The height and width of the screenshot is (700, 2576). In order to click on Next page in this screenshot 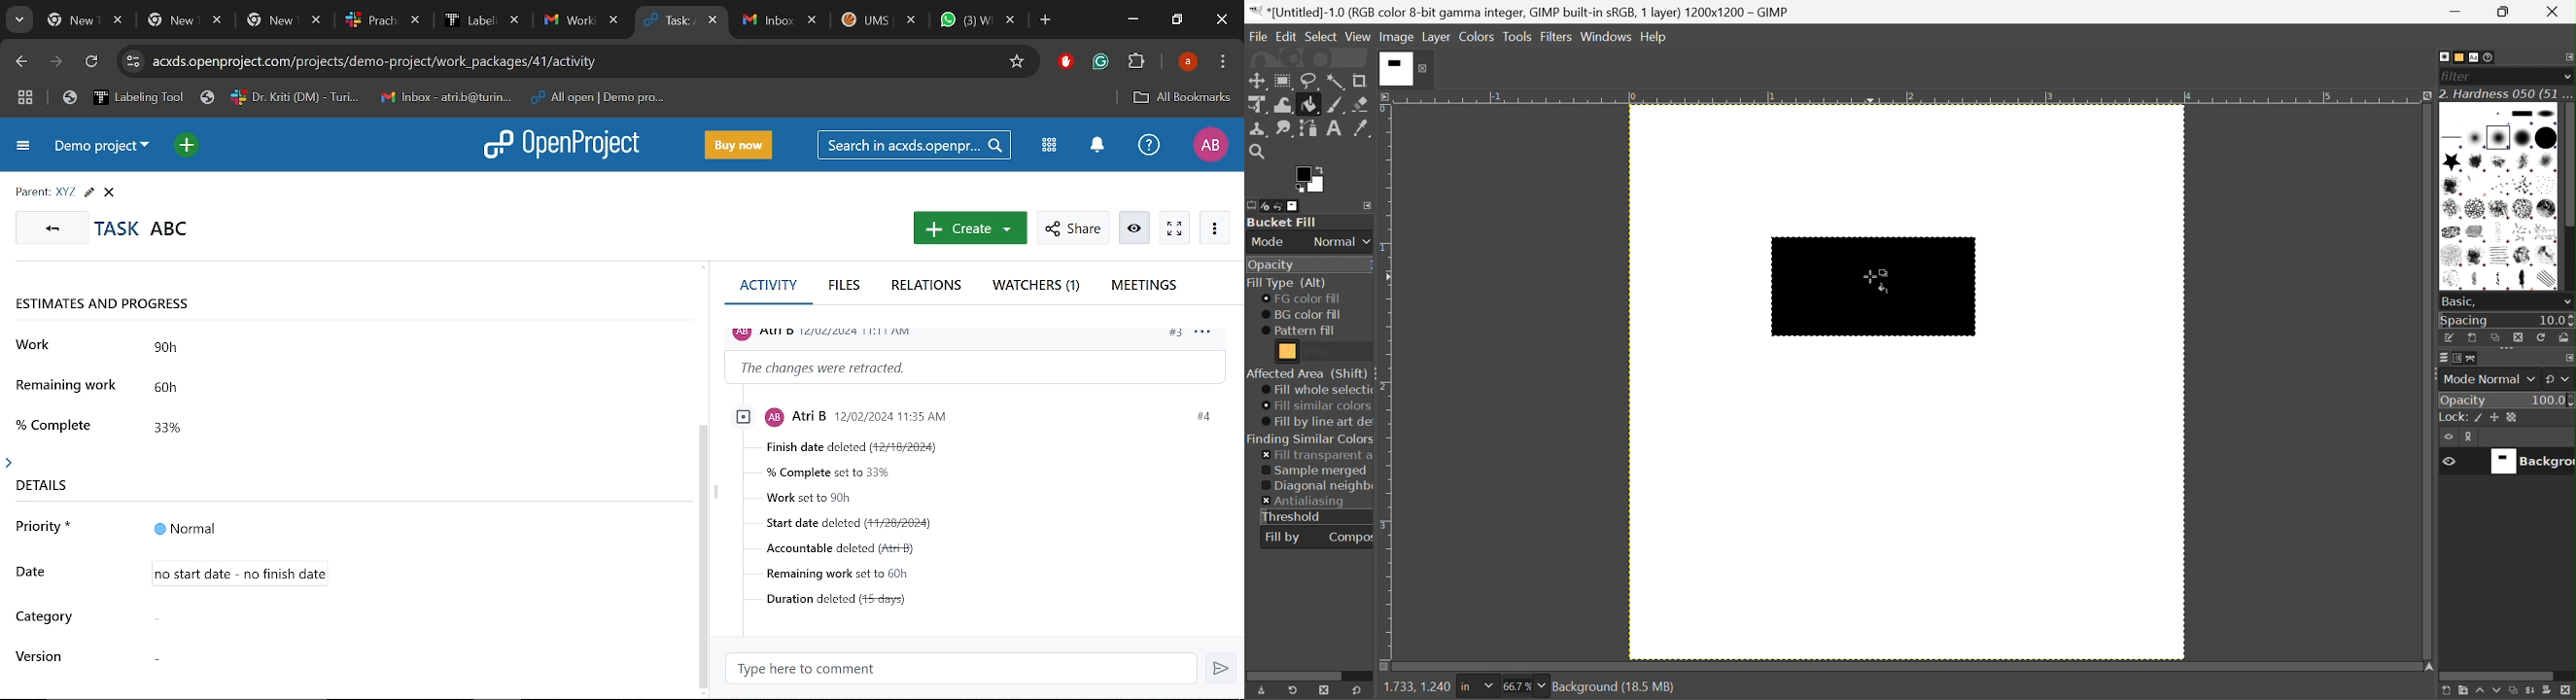, I will do `click(58, 63)`.